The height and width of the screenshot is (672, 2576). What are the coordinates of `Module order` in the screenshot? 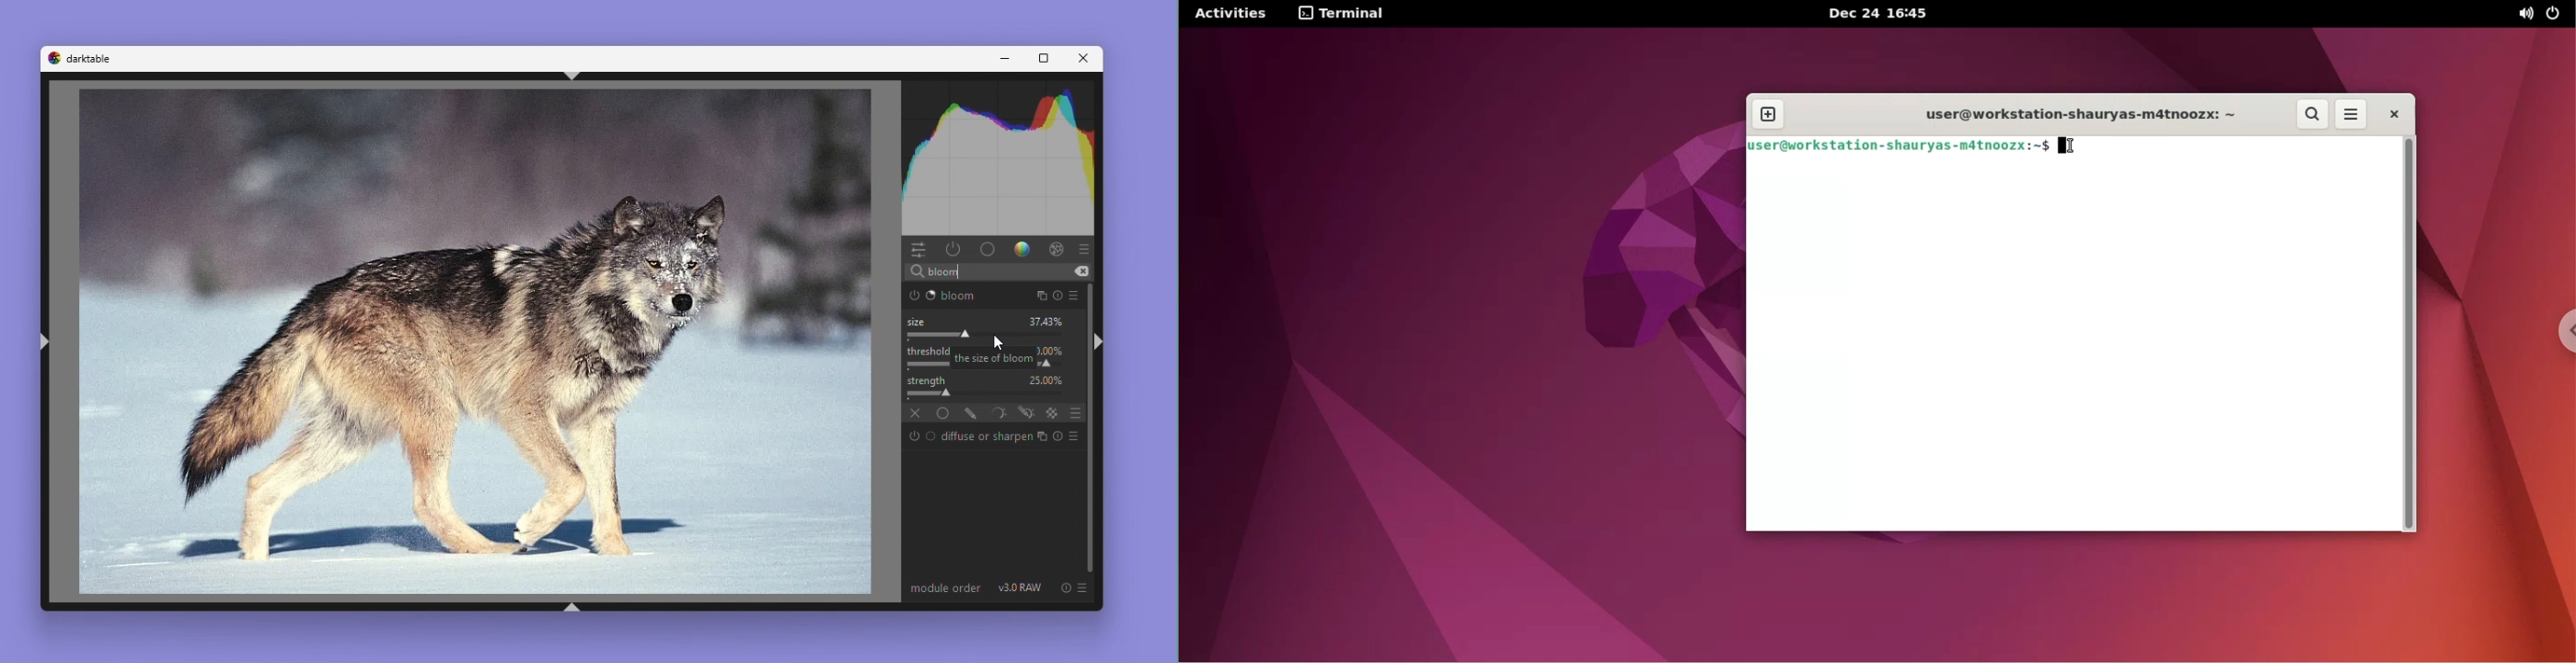 It's located at (947, 587).